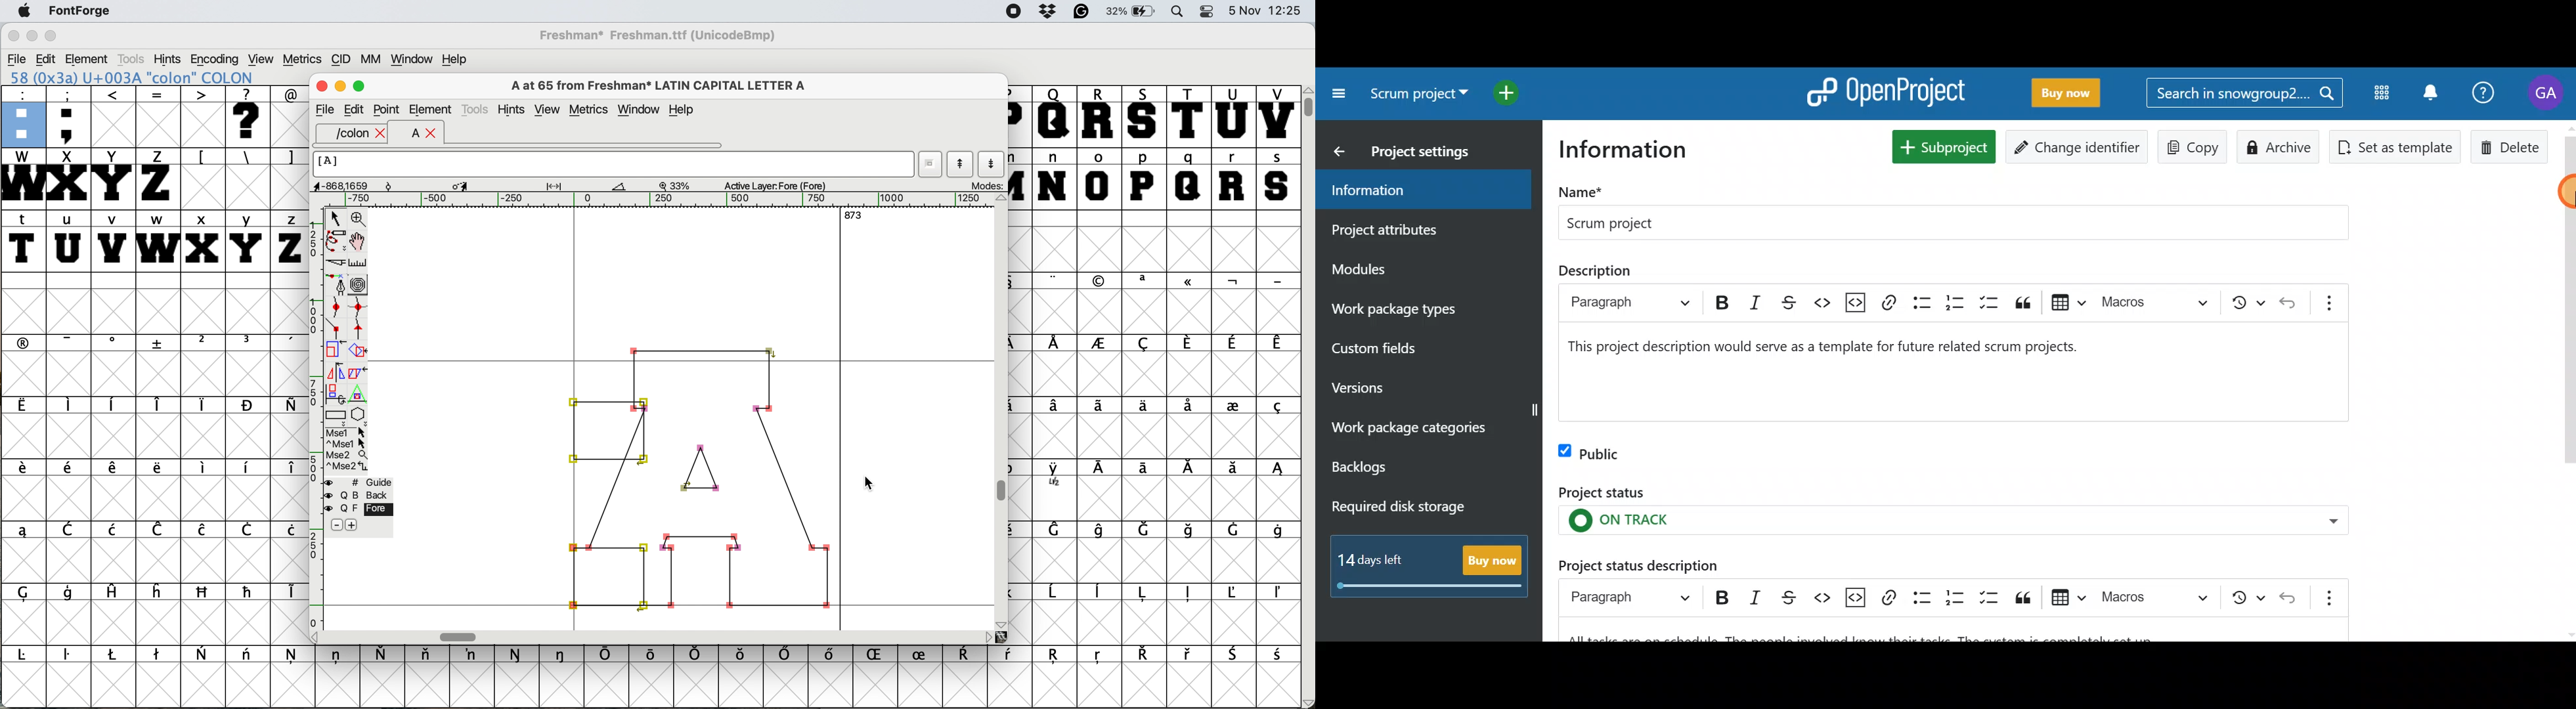 Image resolution: width=2576 pixels, height=728 pixels. What do you see at coordinates (663, 35) in the screenshot?
I see `Freshman* Freshman.ttf (UnicodeBmp)` at bounding box center [663, 35].